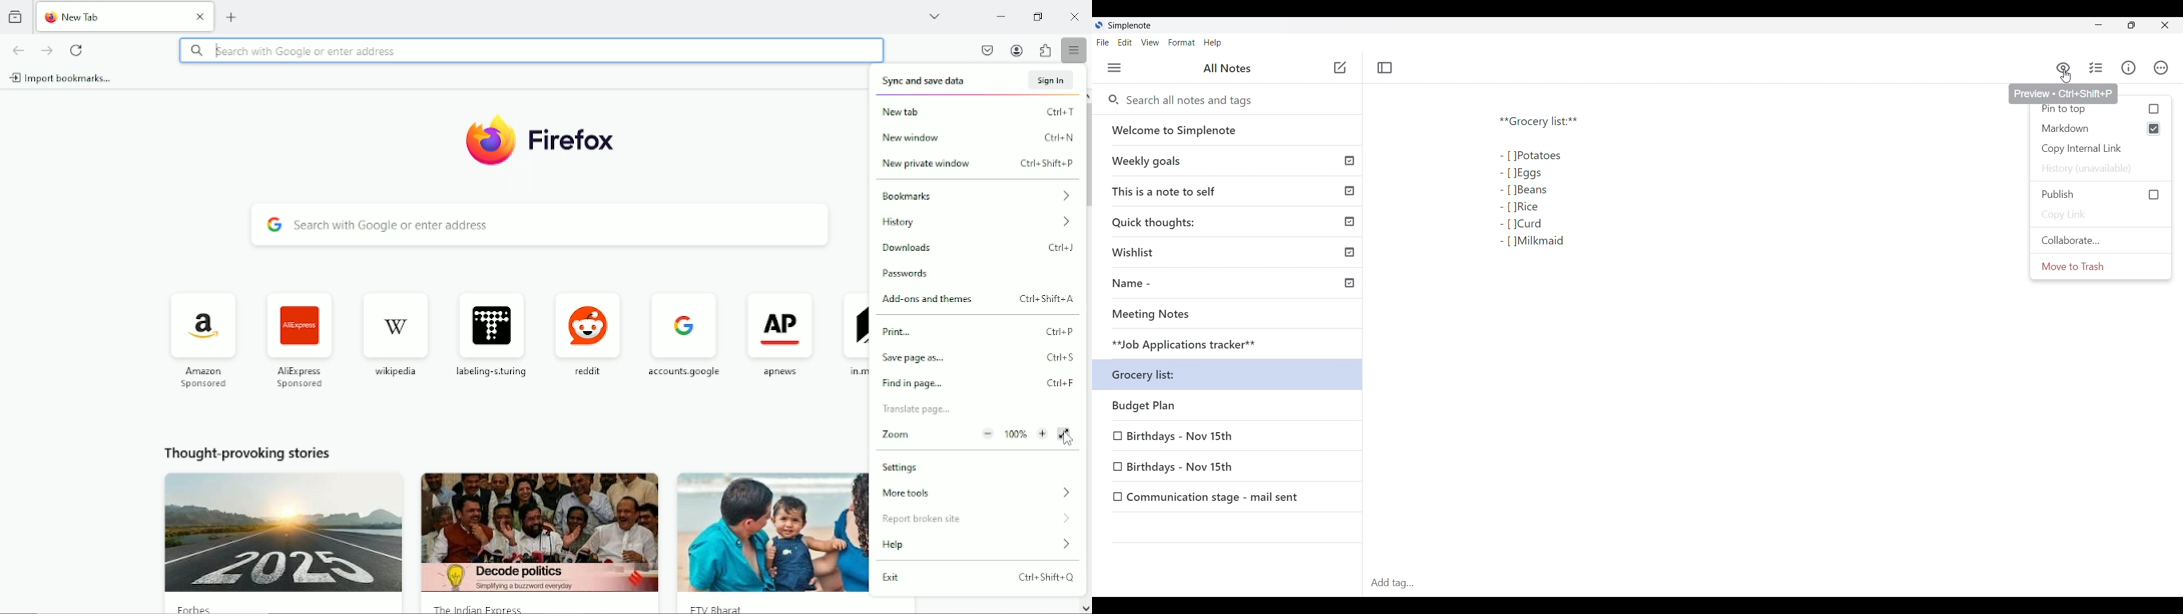 The image size is (2184, 616). What do you see at coordinates (585, 329) in the screenshot?
I see `reddit` at bounding box center [585, 329].